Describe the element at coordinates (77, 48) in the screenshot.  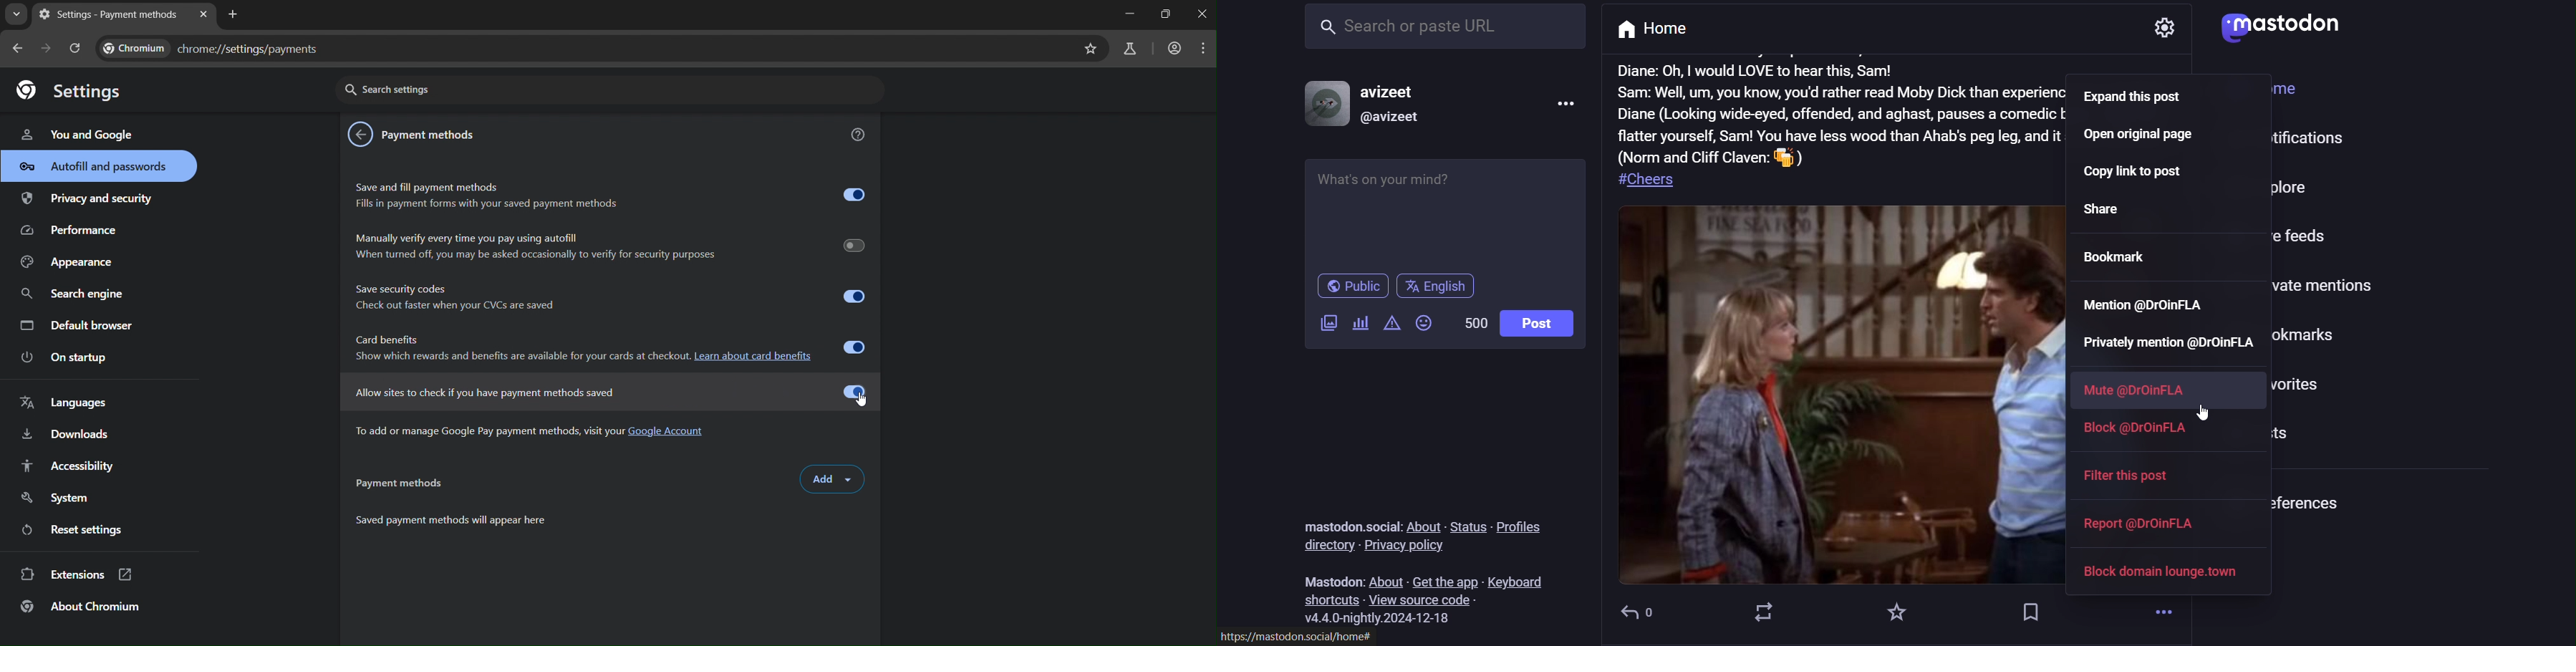
I see `reload page` at that location.